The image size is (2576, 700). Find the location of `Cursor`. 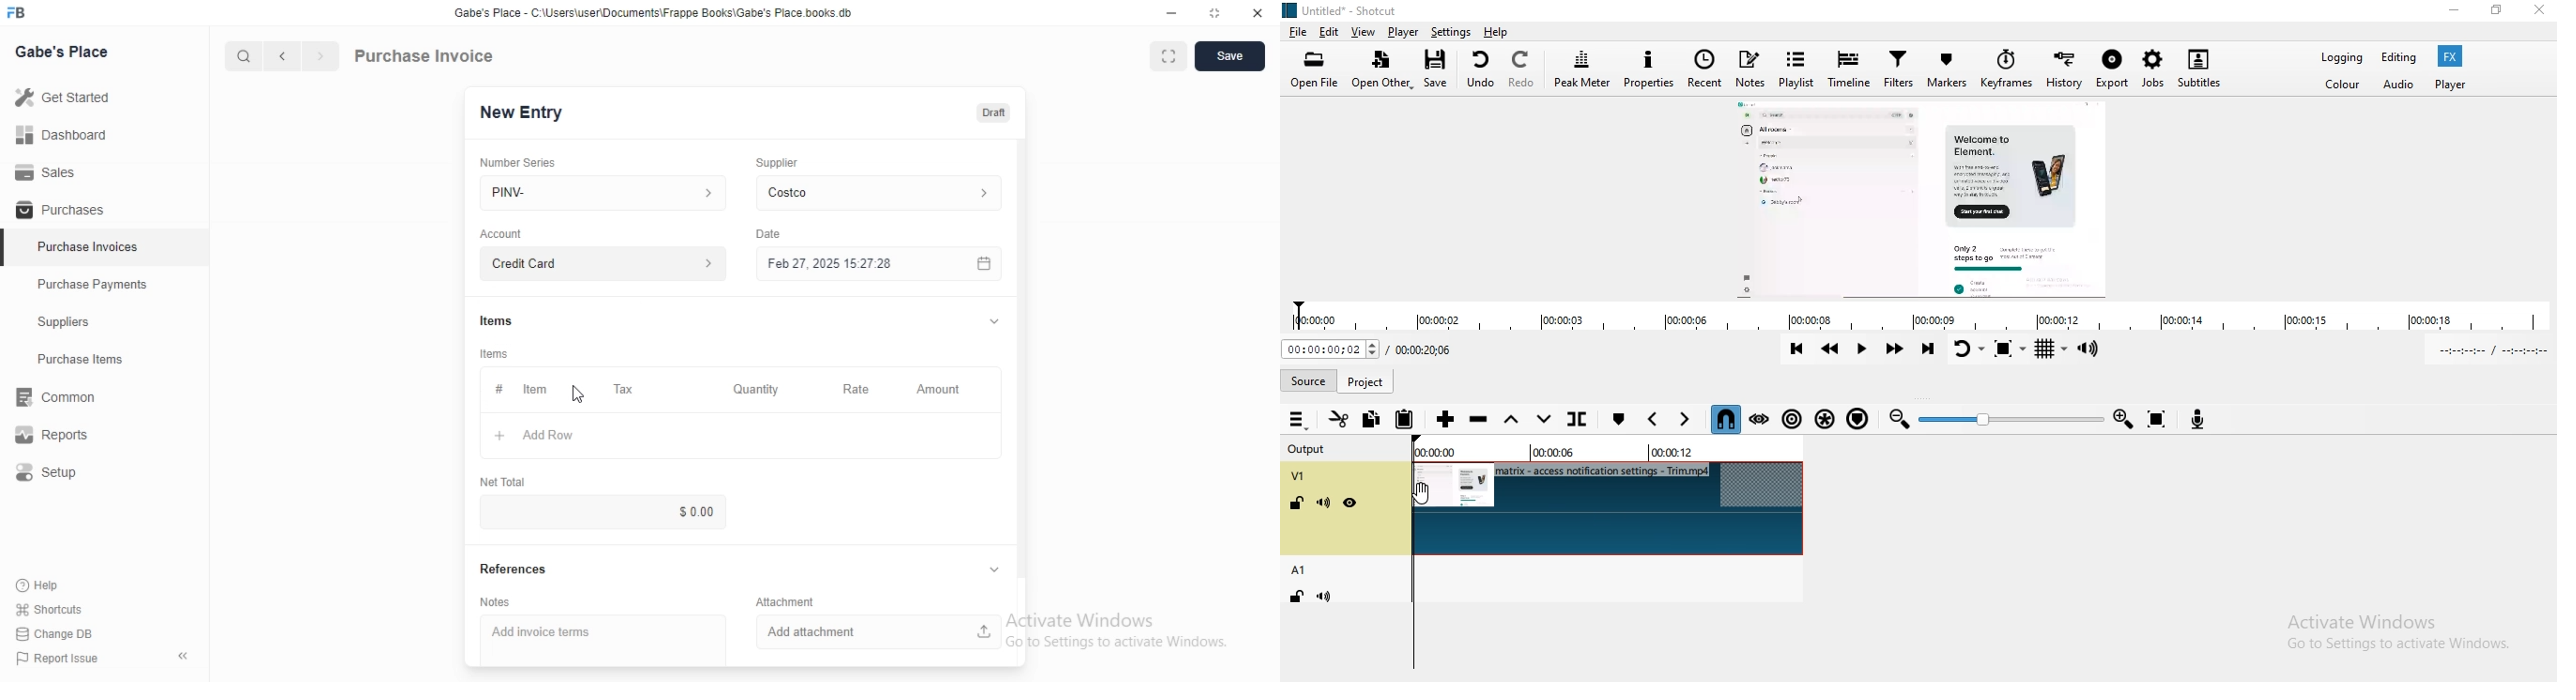

Cursor is located at coordinates (578, 394).